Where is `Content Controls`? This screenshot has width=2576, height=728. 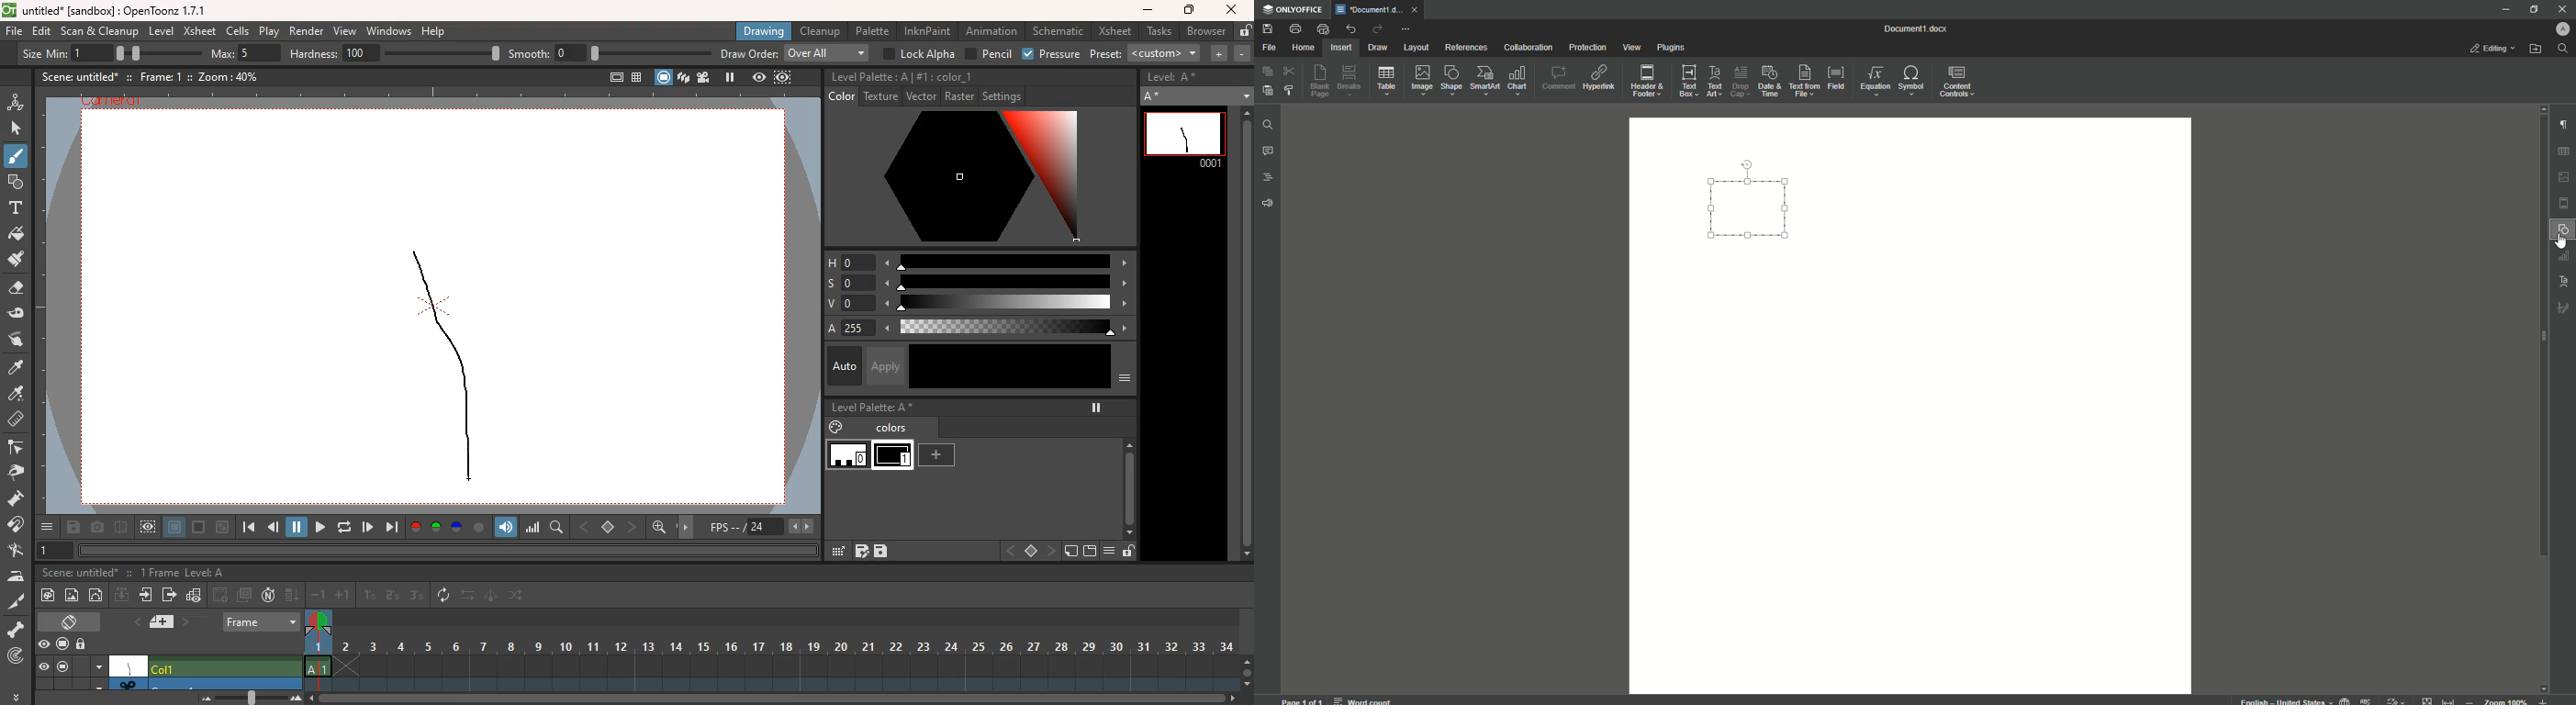
Content Controls is located at coordinates (1959, 83).